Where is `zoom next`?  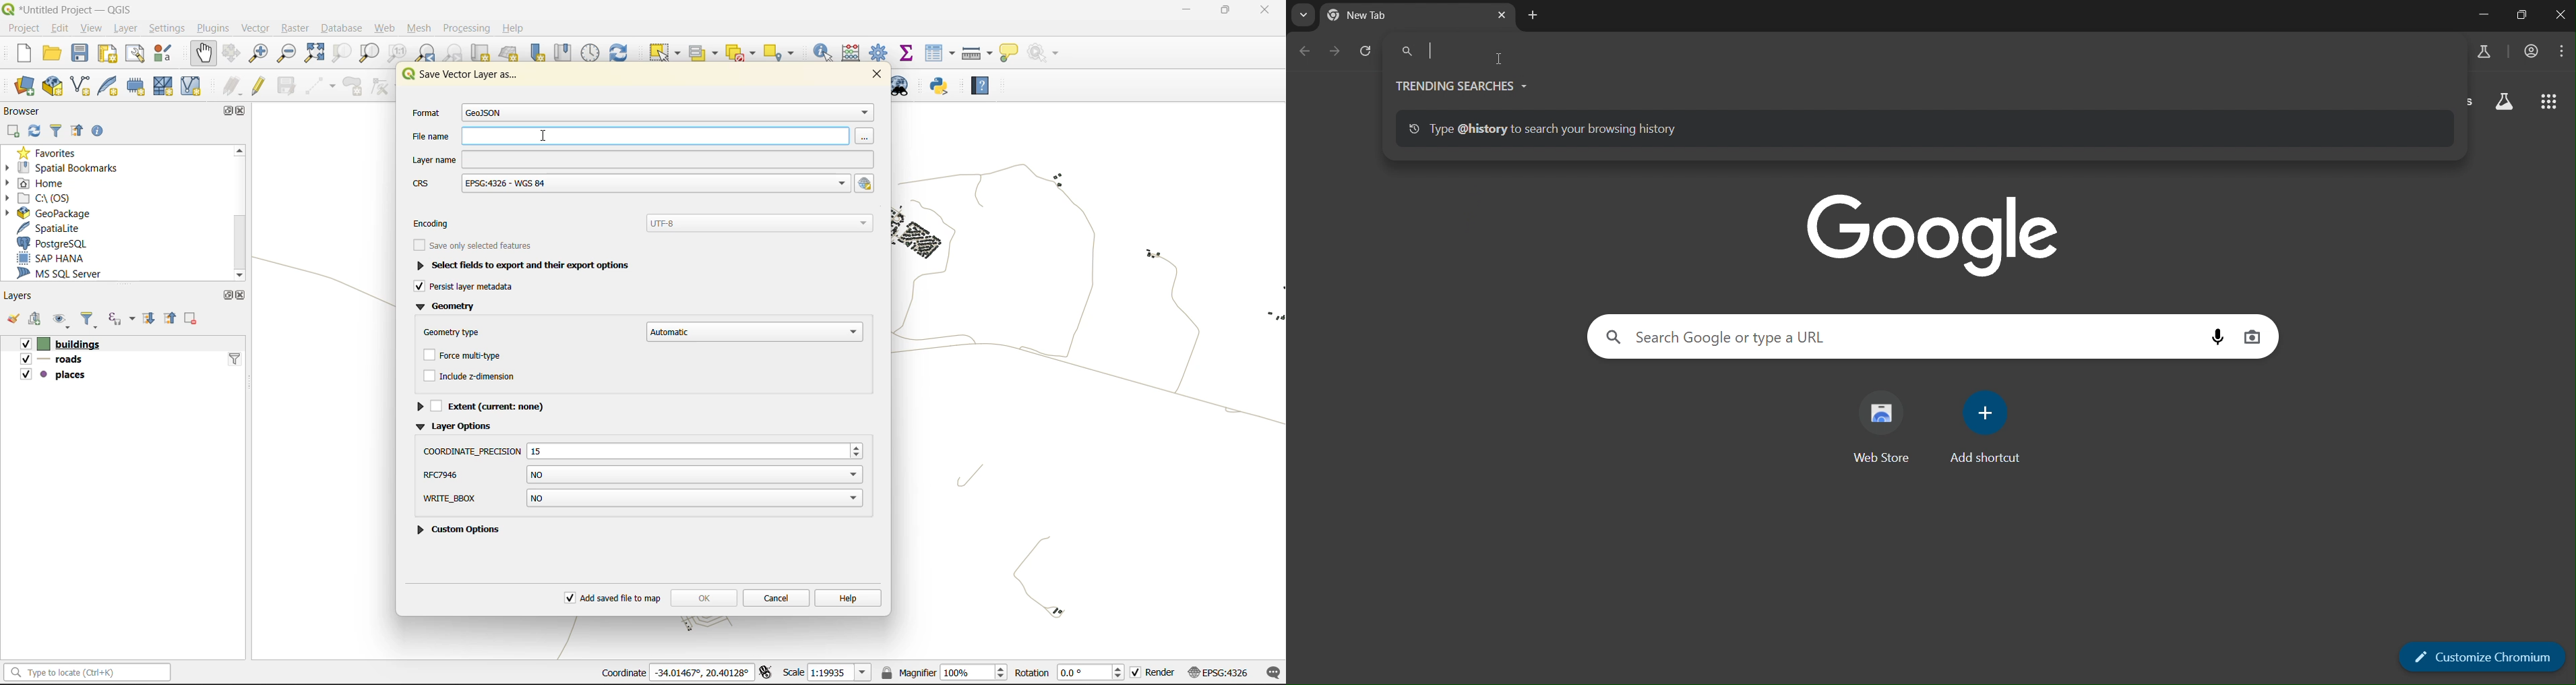
zoom next is located at coordinates (457, 53).